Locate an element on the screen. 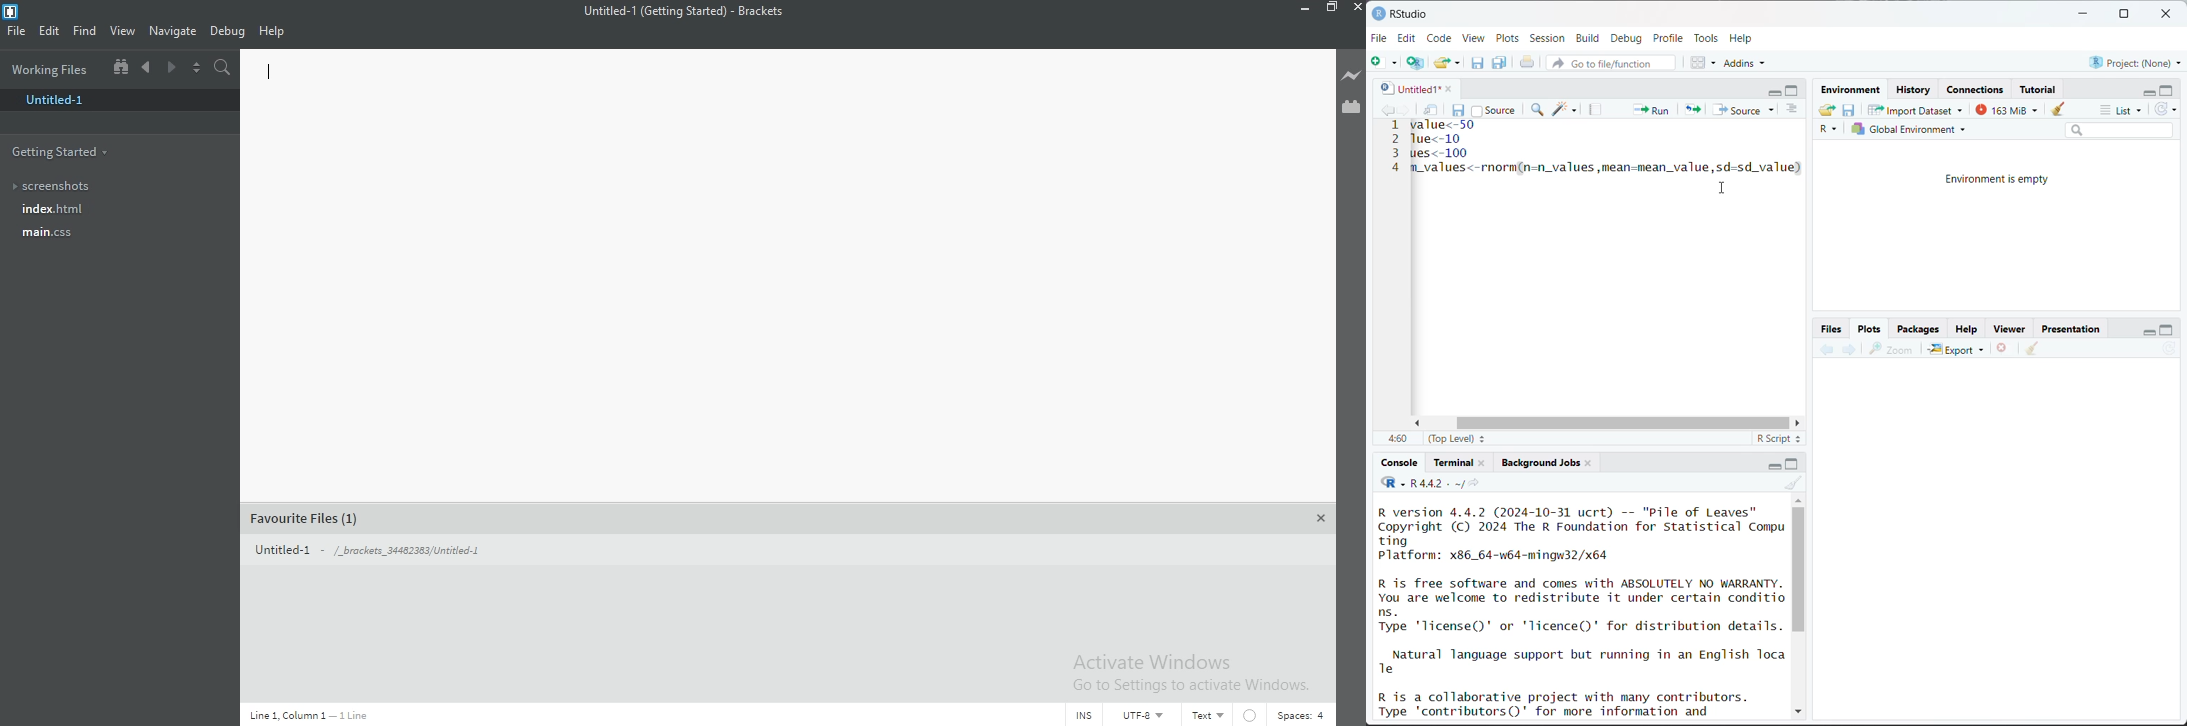  go to file/function is located at coordinates (1610, 64).